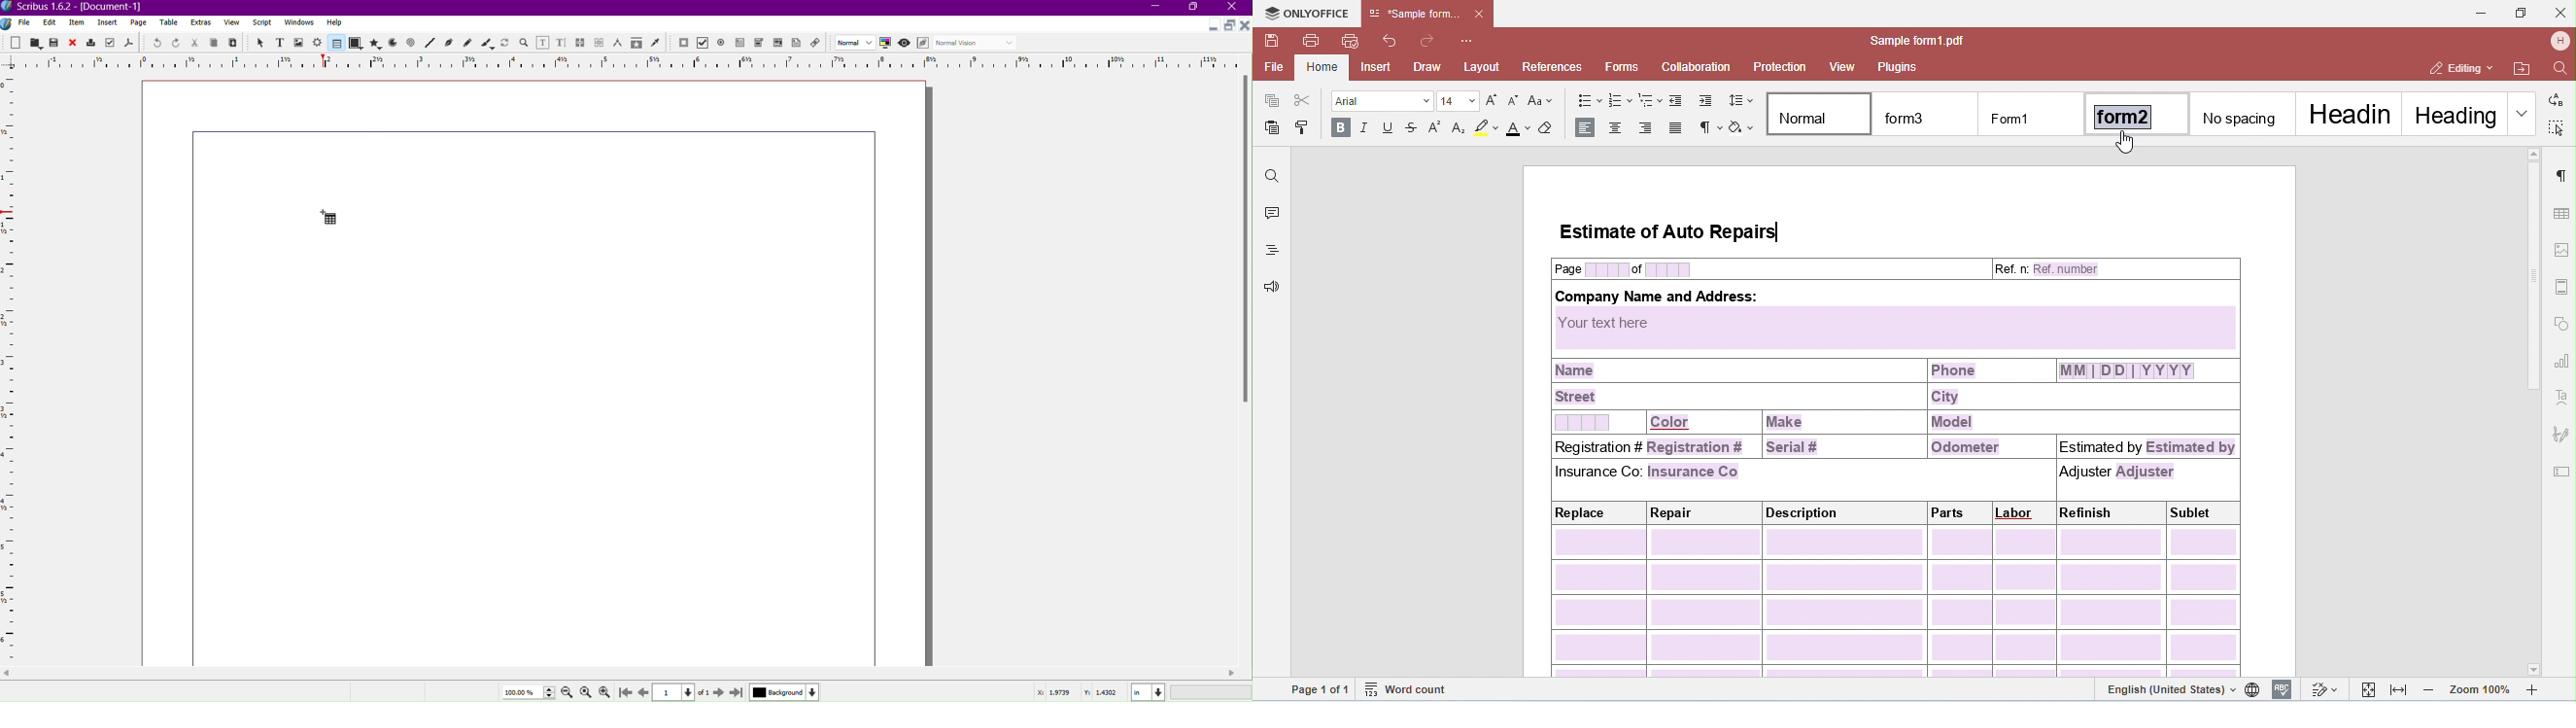  Describe the element at coordinates (49, 22) in the screenshot. I see `Edit` at that location.